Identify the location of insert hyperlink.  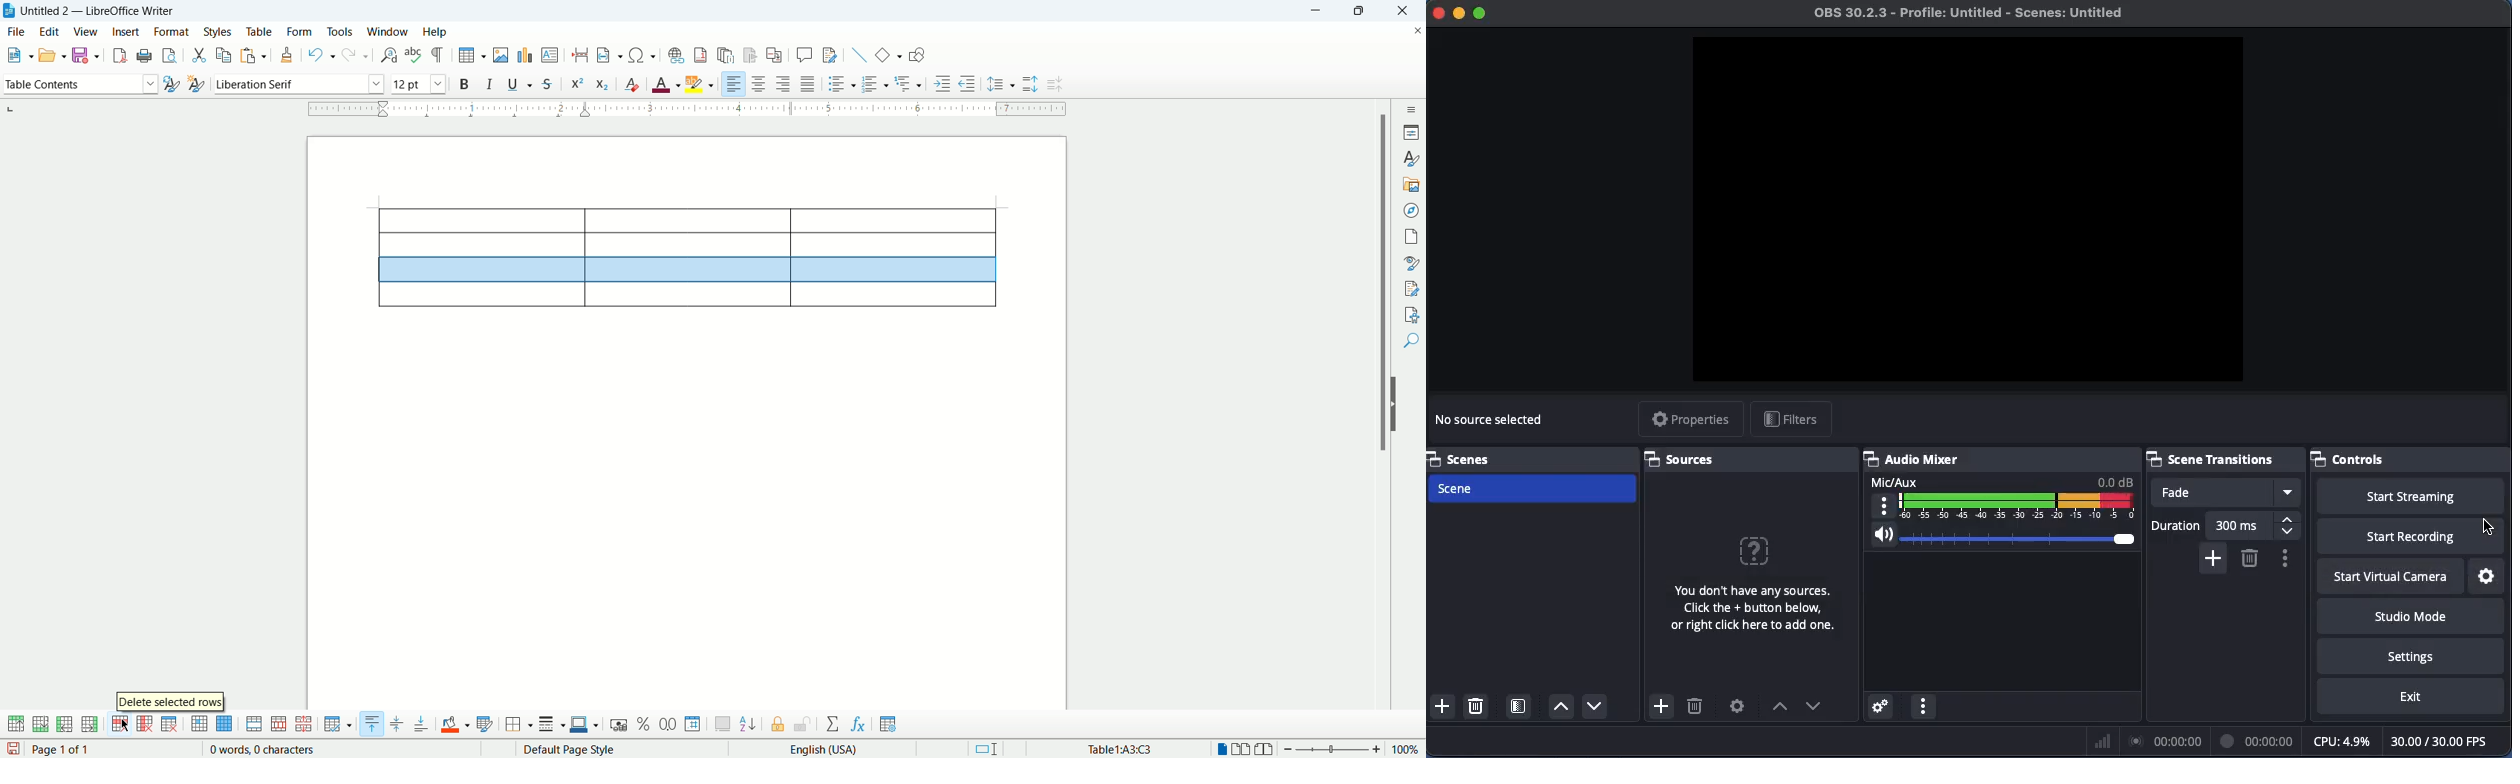
(677, 54).